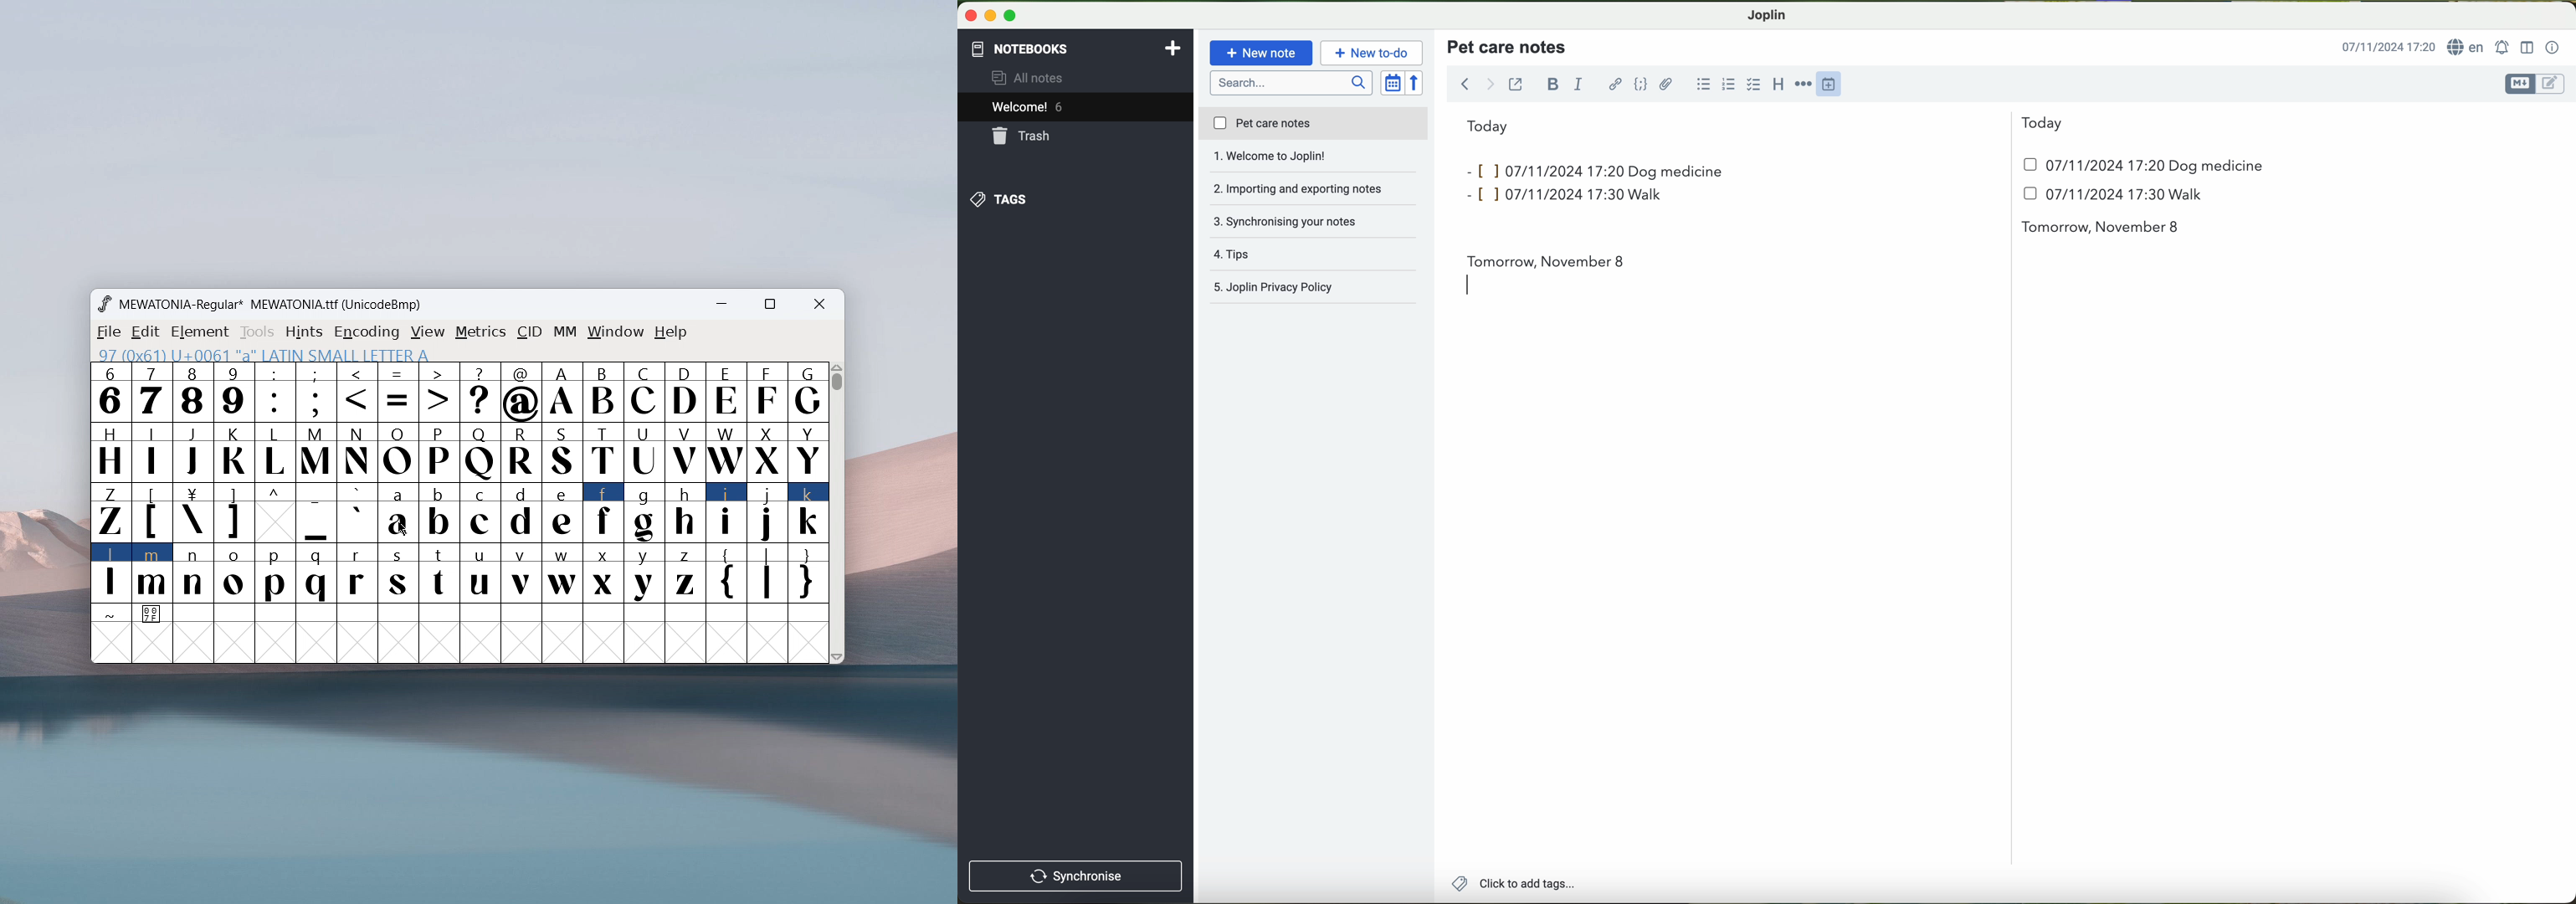  Describe the element at coordinates (1418, 83) in the screenshot. I see `reverse sort order` at that location.